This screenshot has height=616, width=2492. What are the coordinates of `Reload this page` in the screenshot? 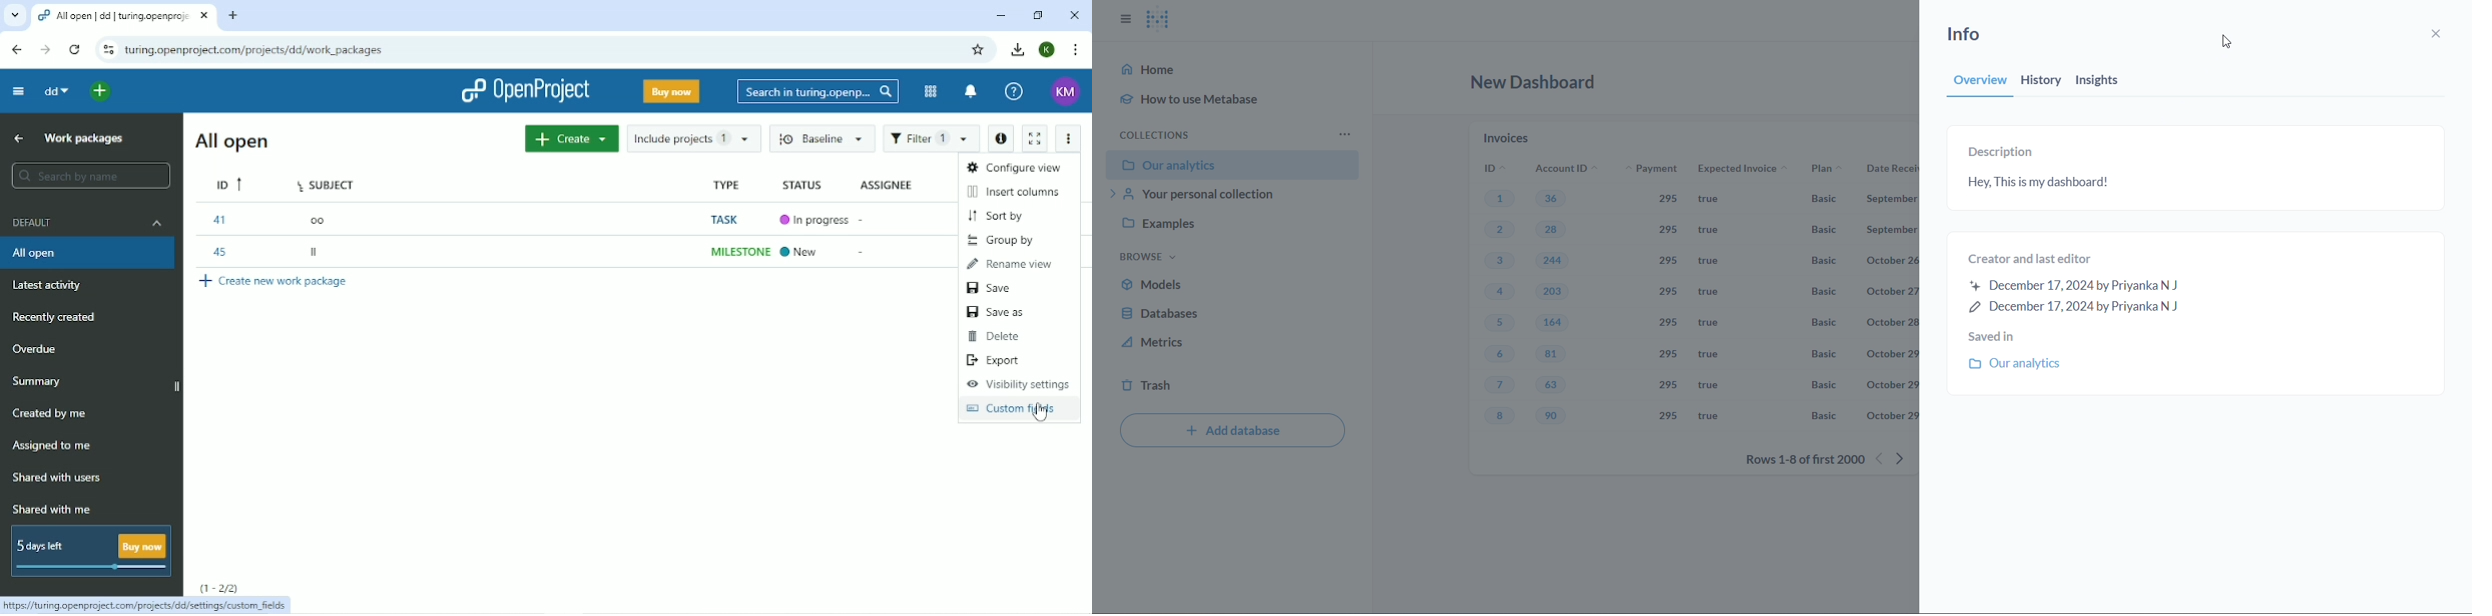 It's located at (74, 50).